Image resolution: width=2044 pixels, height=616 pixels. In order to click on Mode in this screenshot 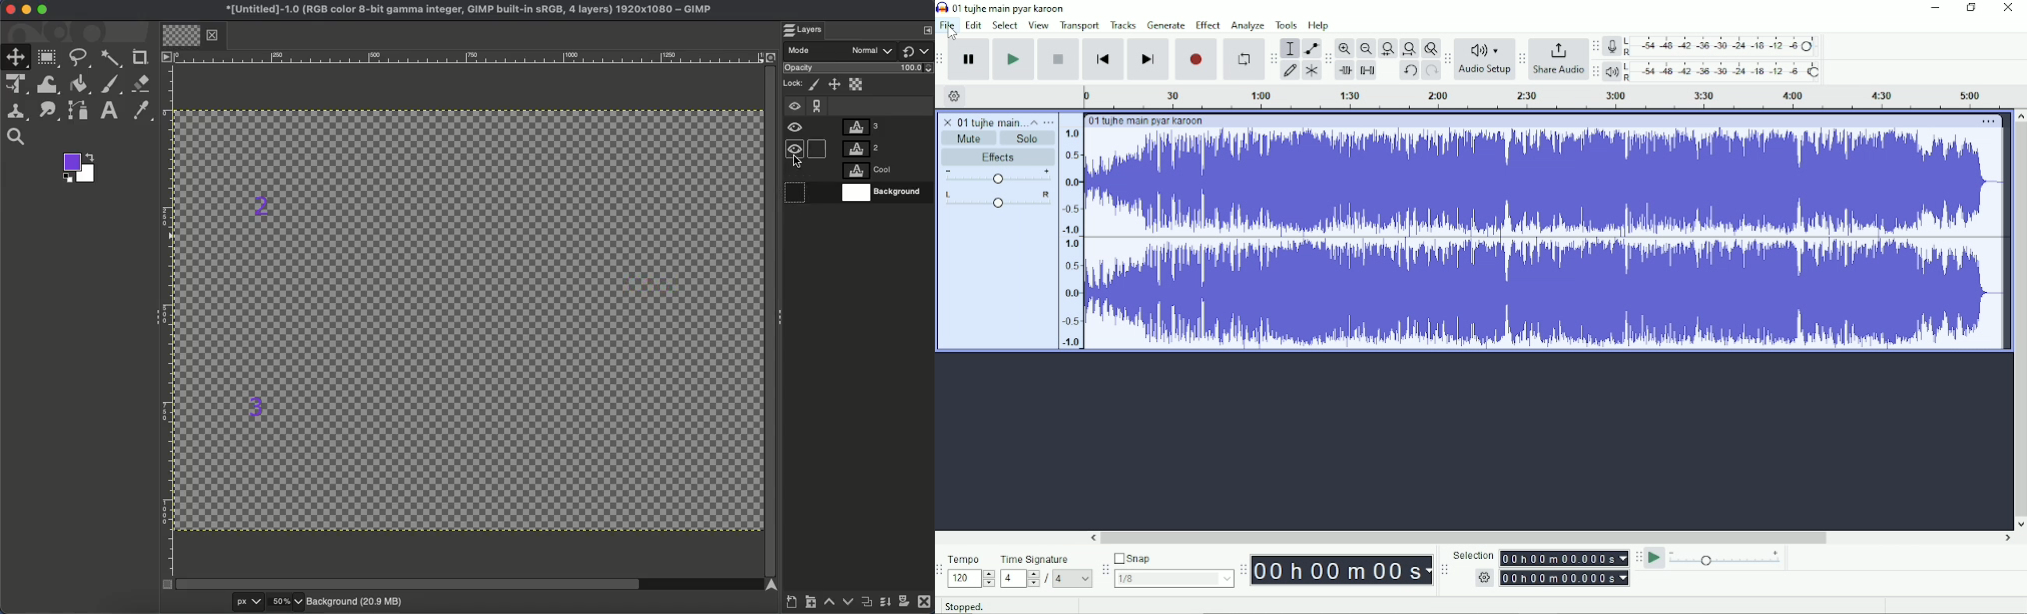, I will do `click(842, 51)`.